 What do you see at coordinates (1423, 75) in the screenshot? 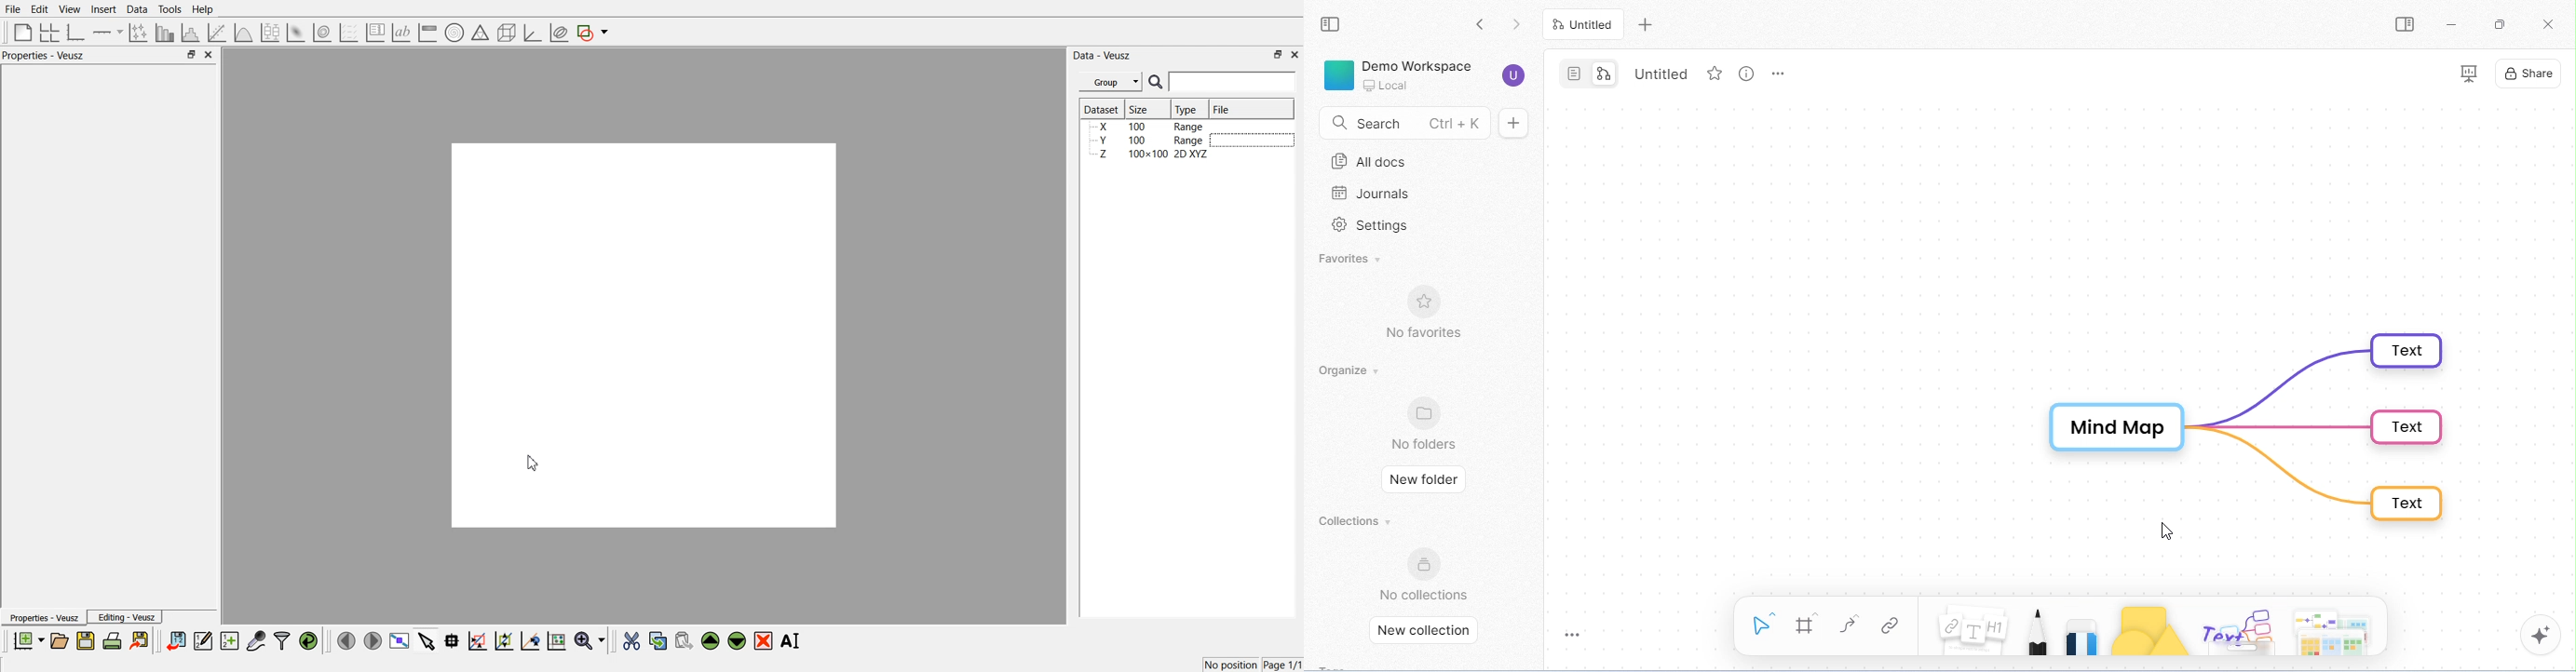
I see `demo workspace` at bounding box center [1423, 75].